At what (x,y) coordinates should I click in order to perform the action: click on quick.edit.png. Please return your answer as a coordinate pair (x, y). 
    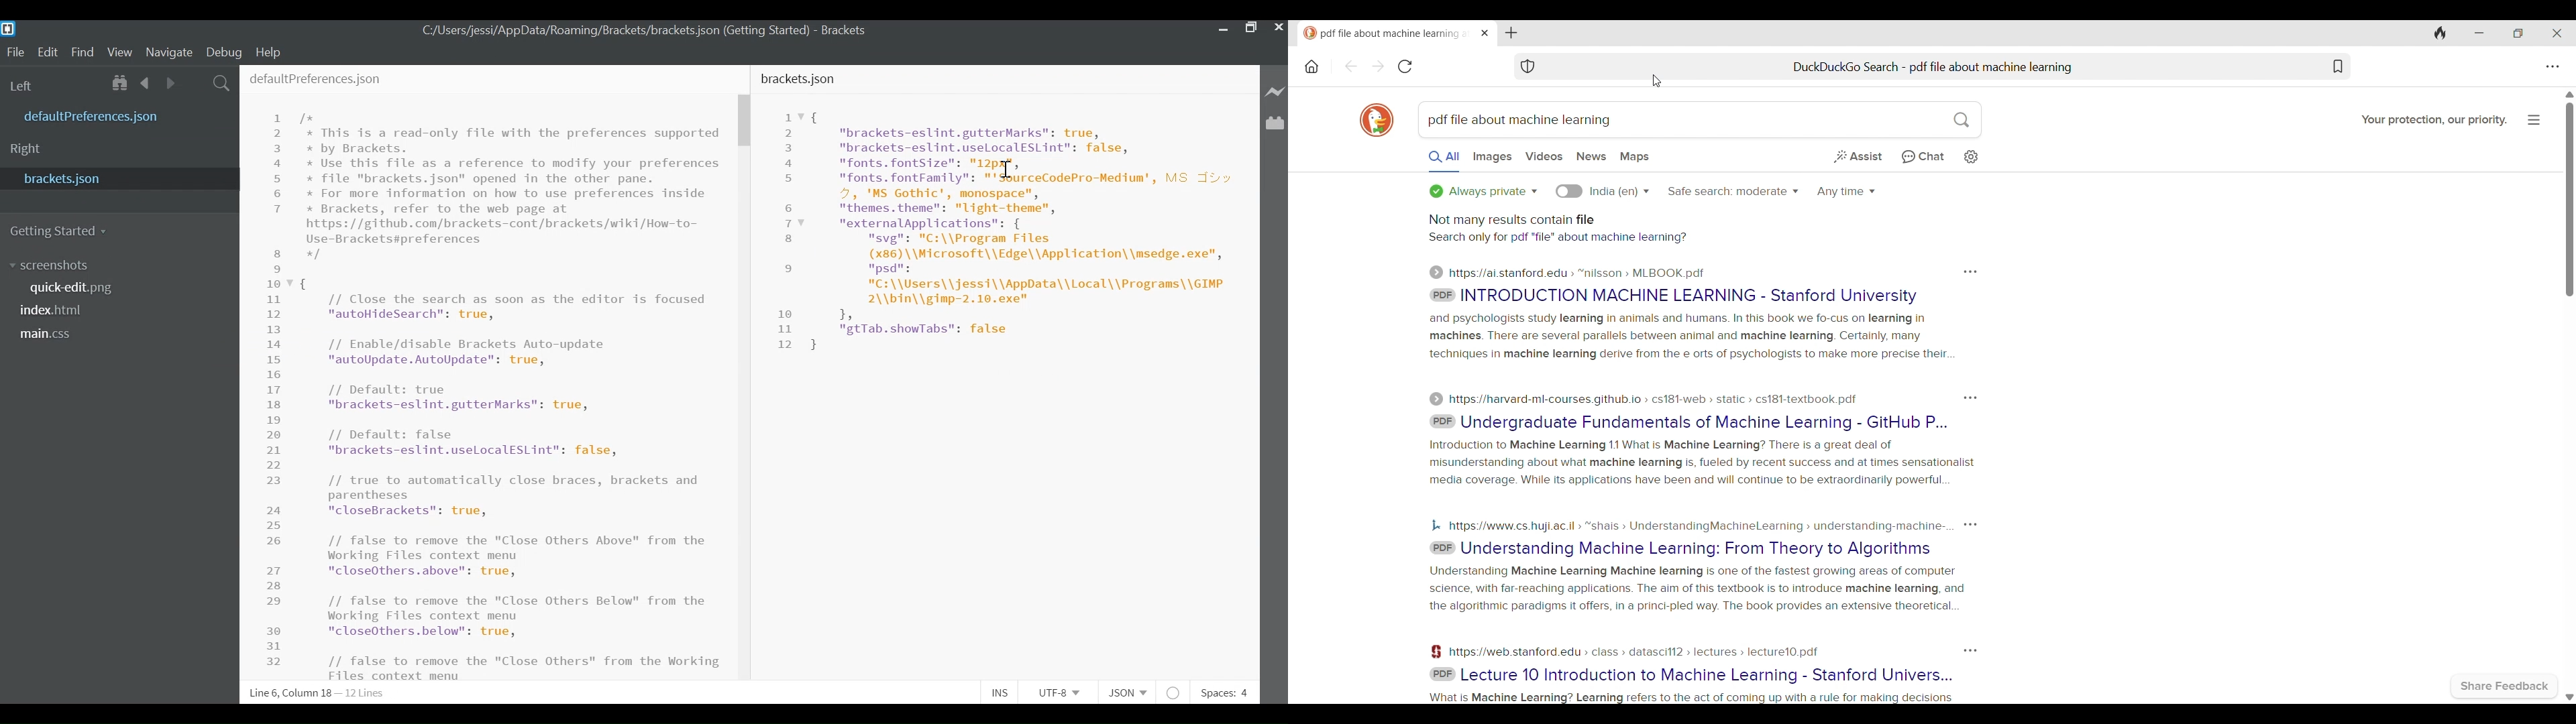
    Looking at the image, I should click on (73, 288).